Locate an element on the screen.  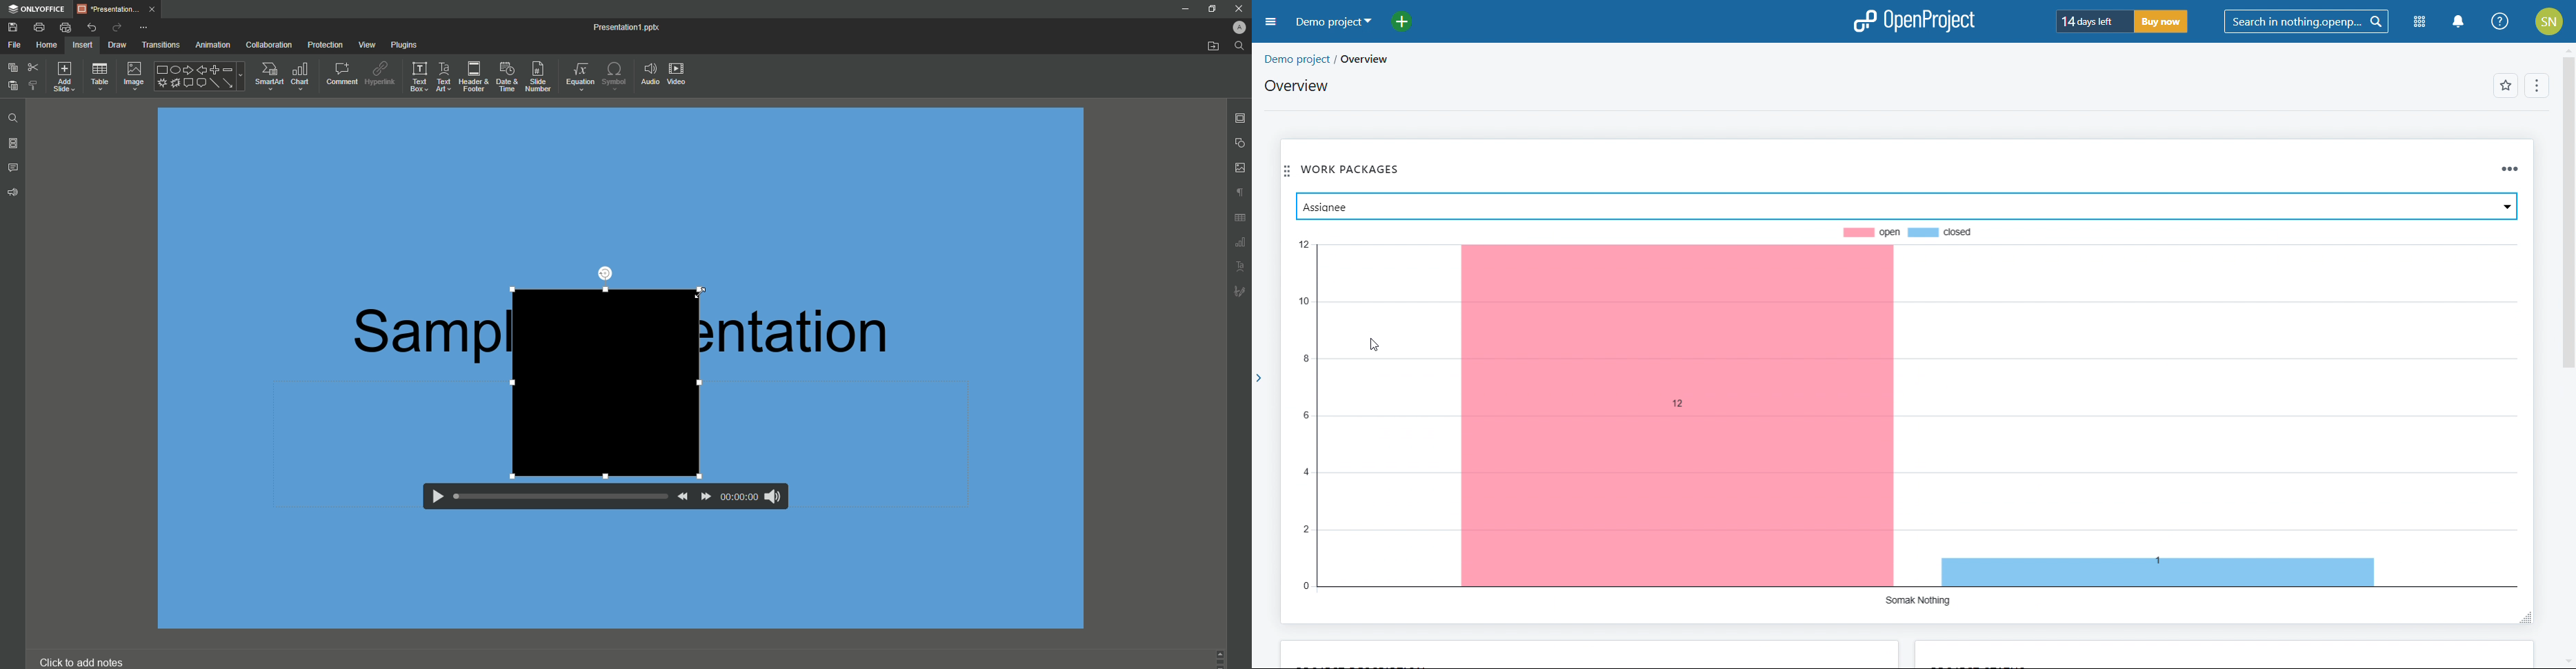
Find is located at coordinates (1238, 46).